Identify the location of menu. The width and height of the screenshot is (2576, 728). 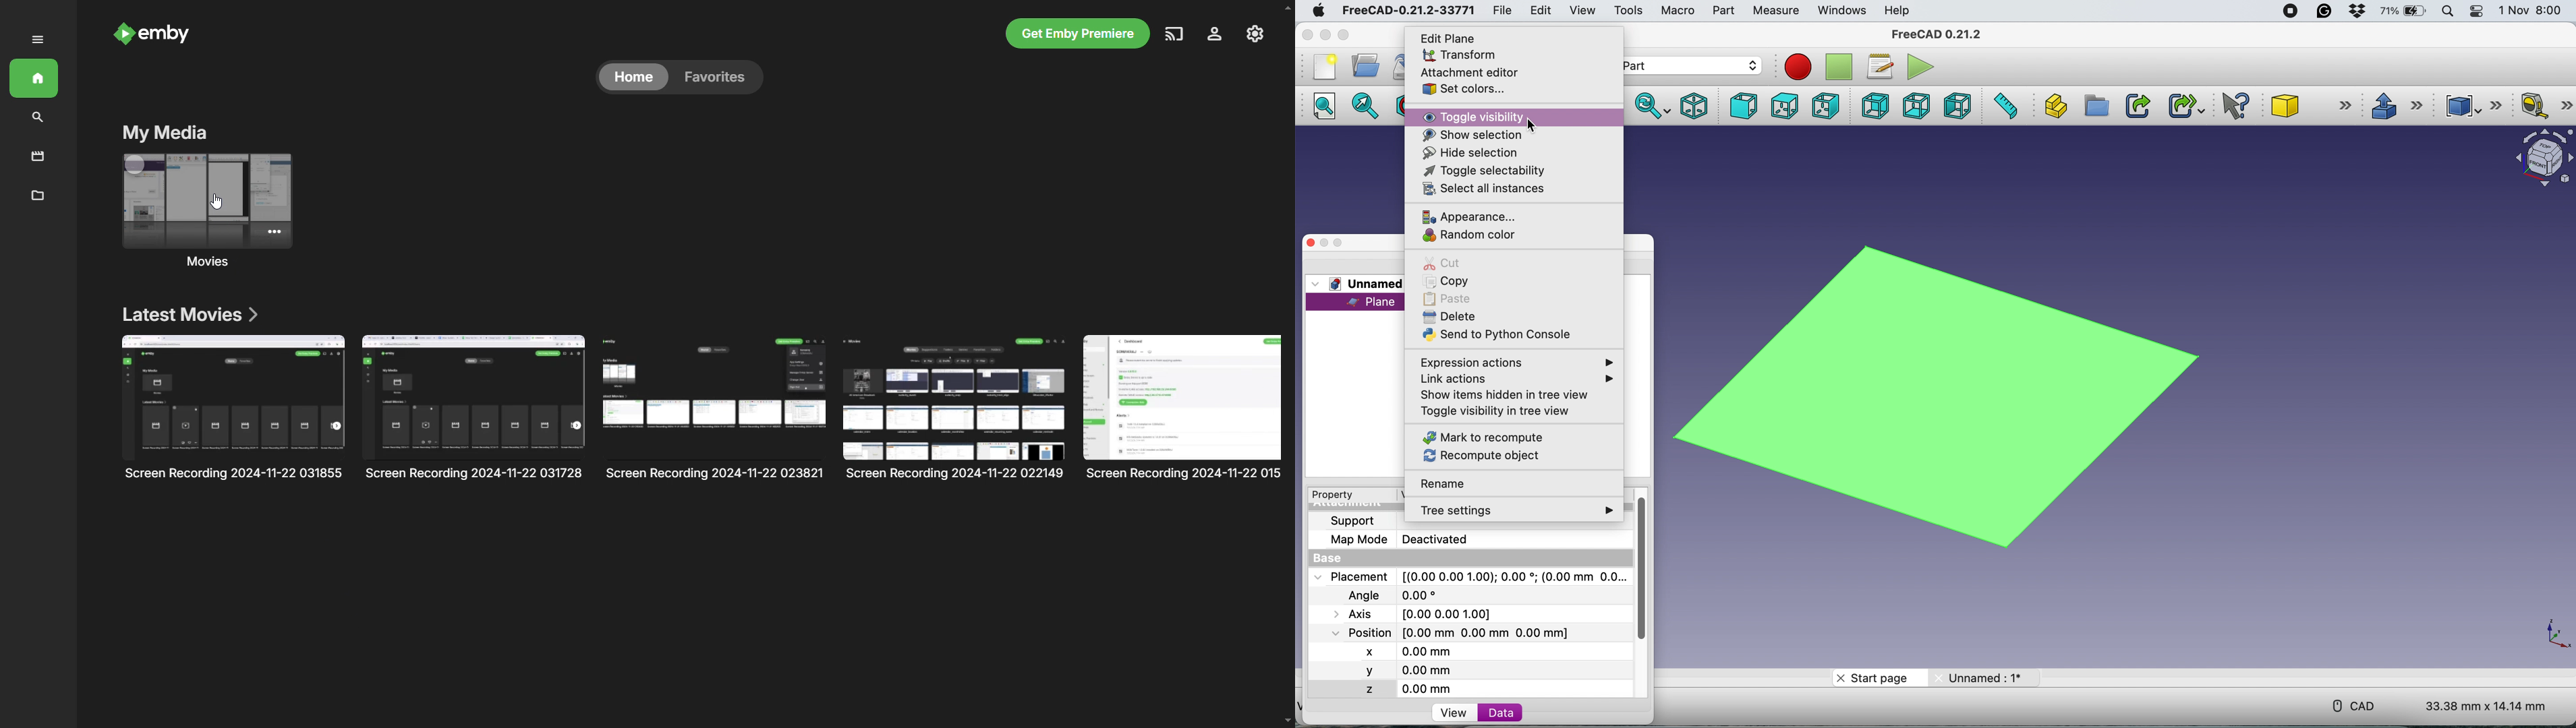
(38, 38).